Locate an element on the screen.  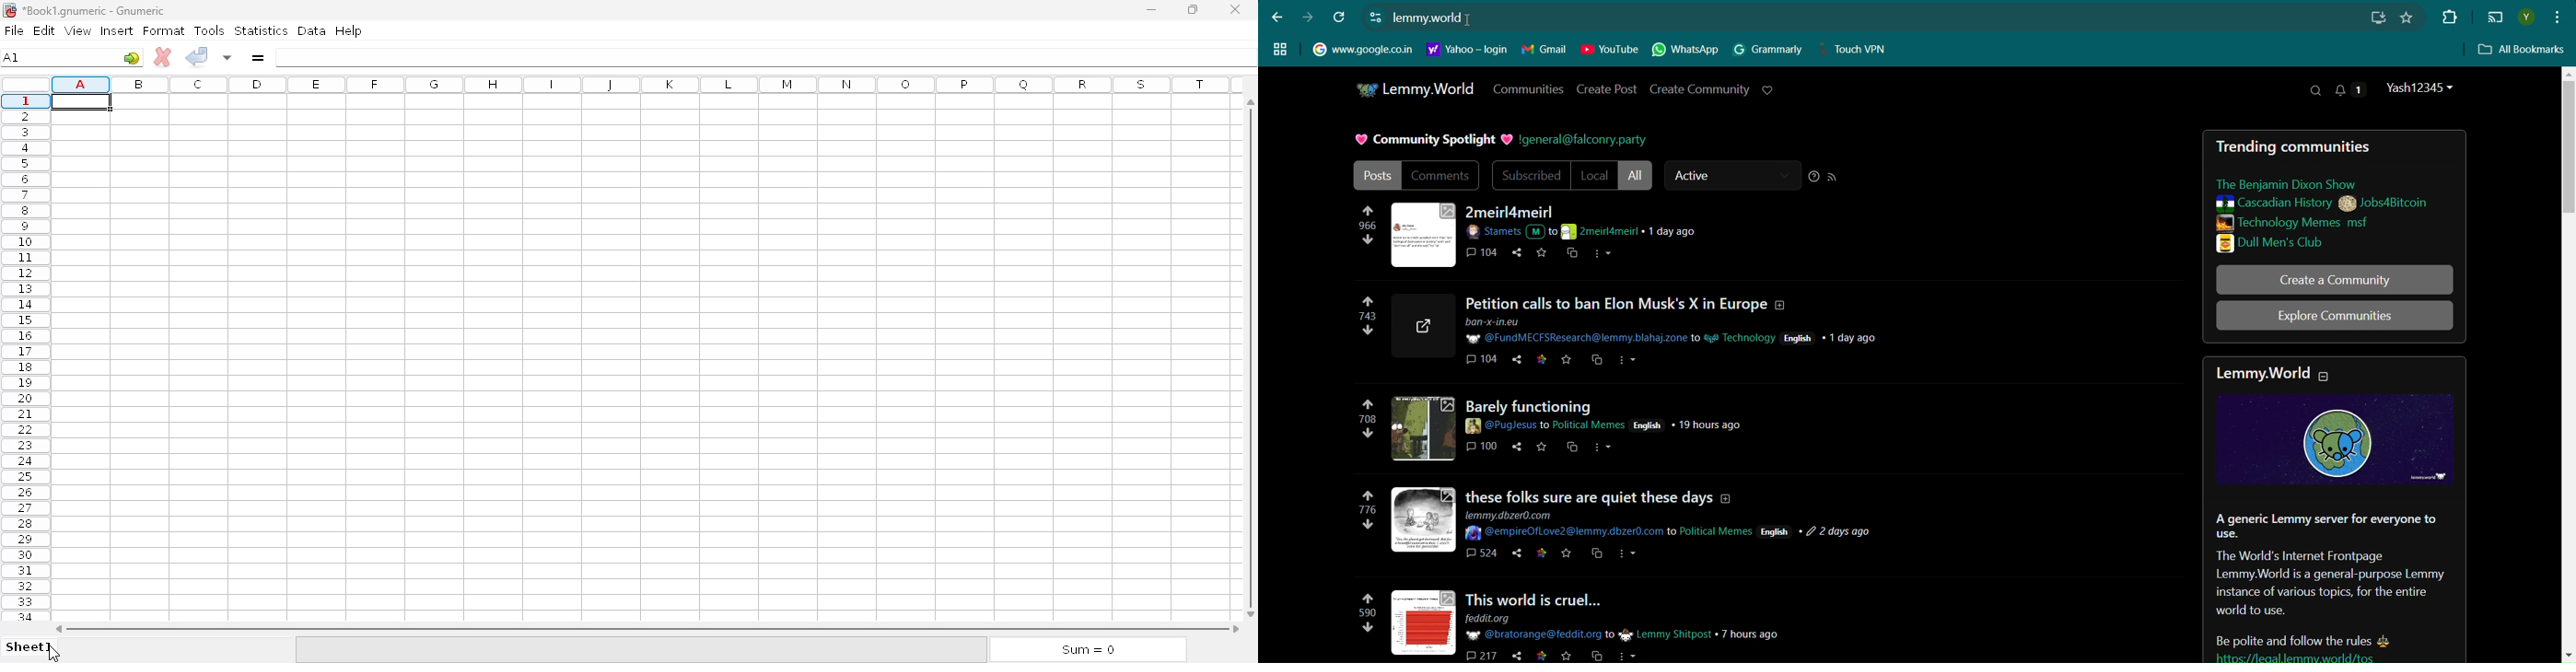
close is located at coordinates (1236, 10).